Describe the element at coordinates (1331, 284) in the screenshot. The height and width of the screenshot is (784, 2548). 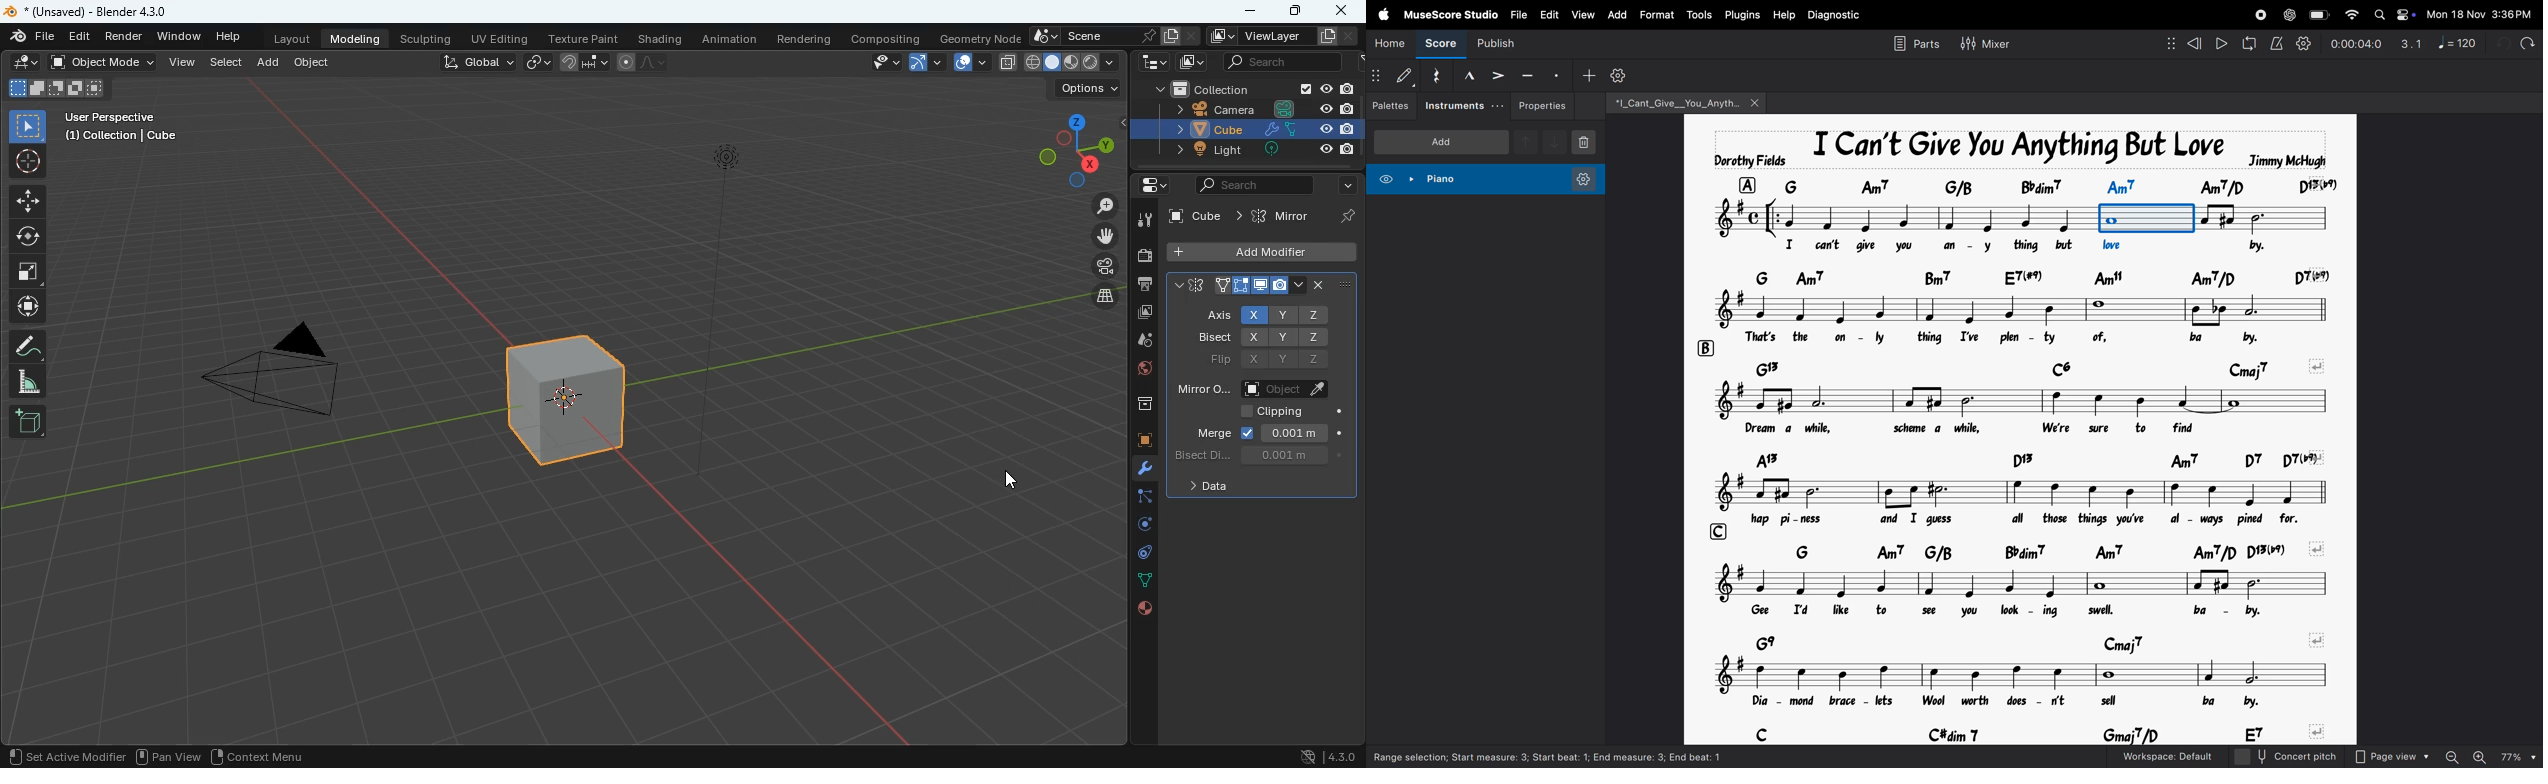
I see `close` at that location.